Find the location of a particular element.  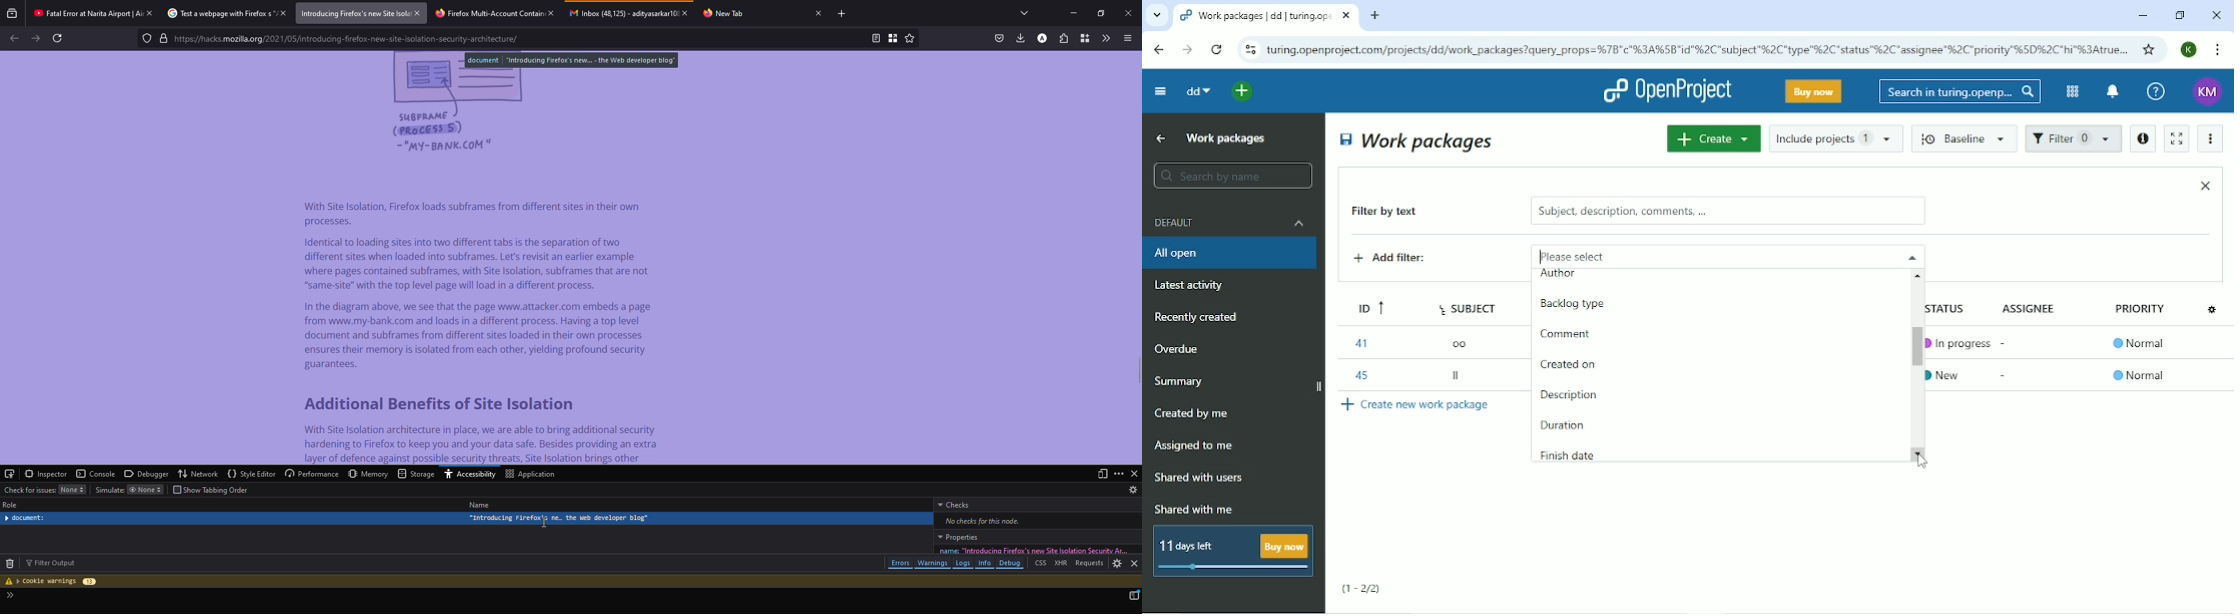

Created on is located at coordinates (1569, 365).